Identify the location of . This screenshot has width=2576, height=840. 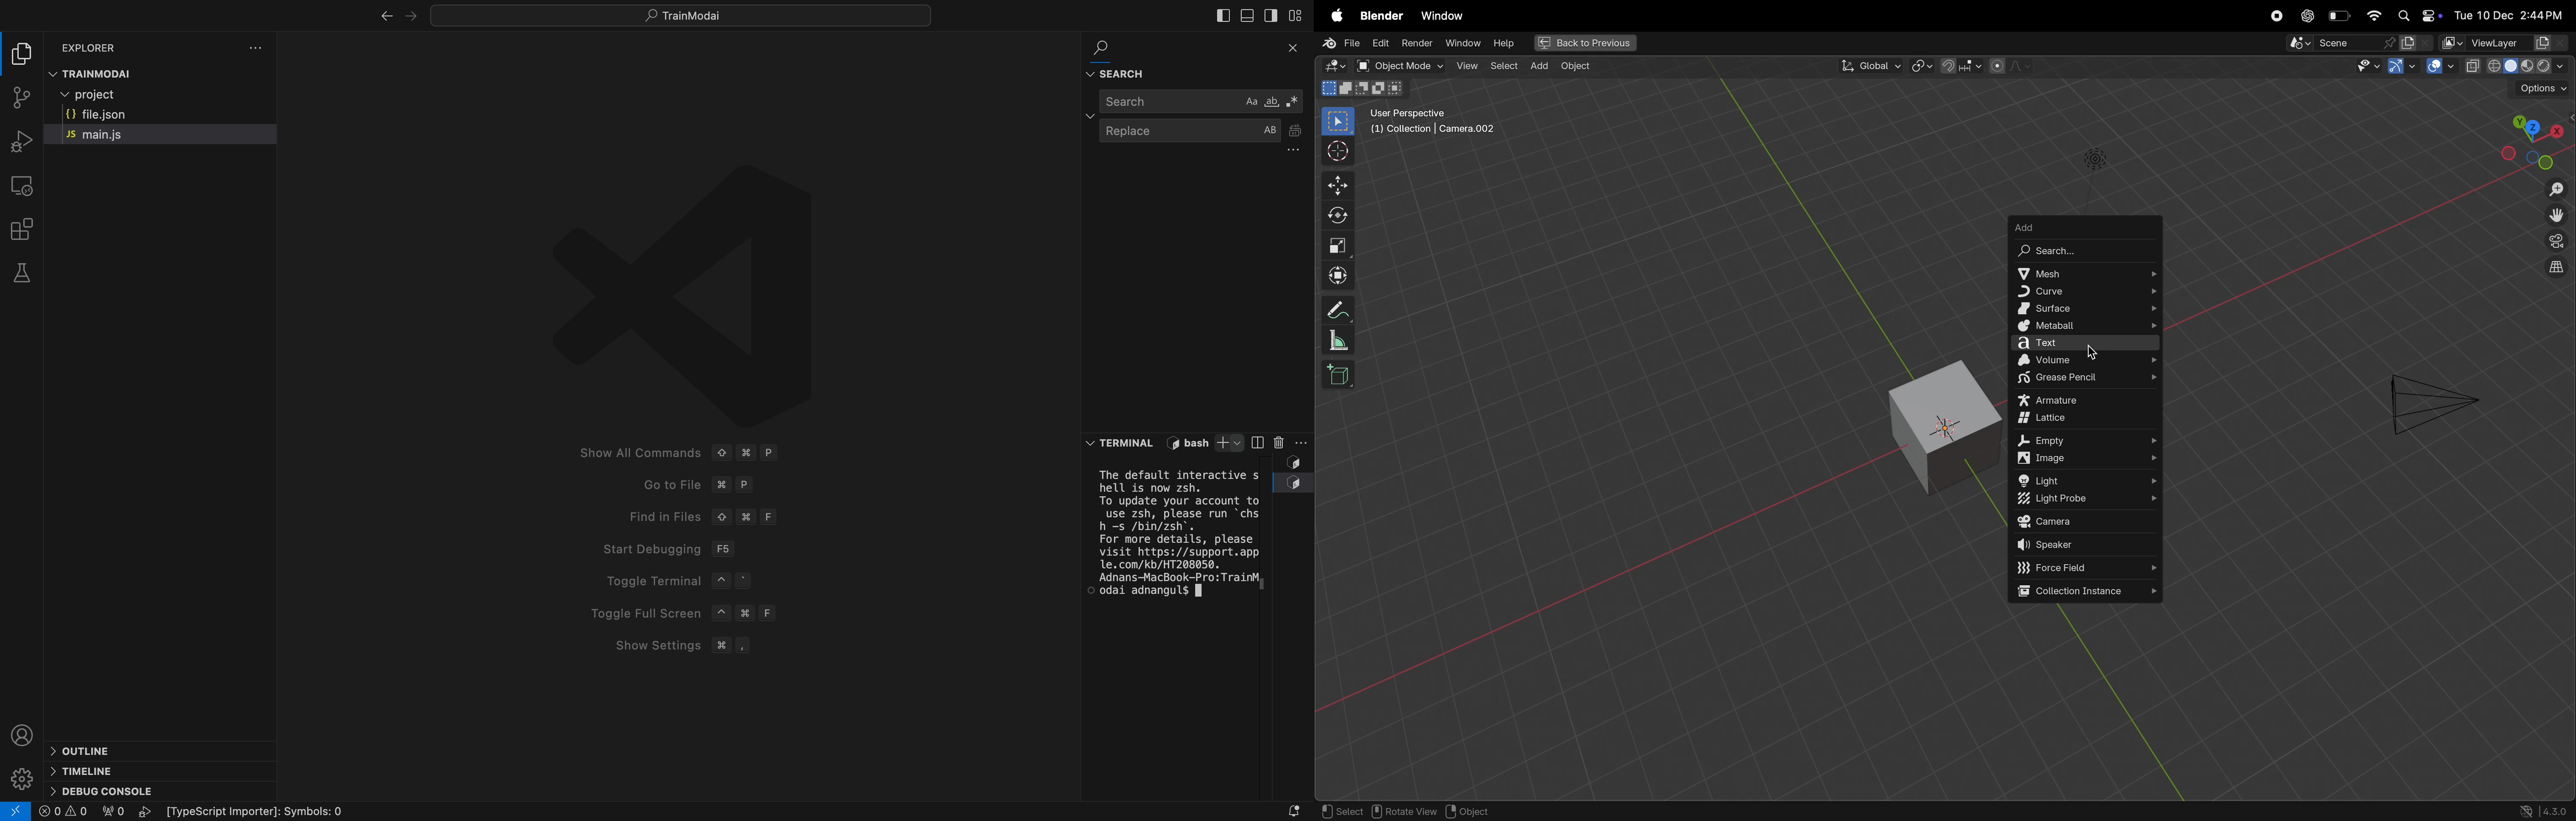
(103, 788).